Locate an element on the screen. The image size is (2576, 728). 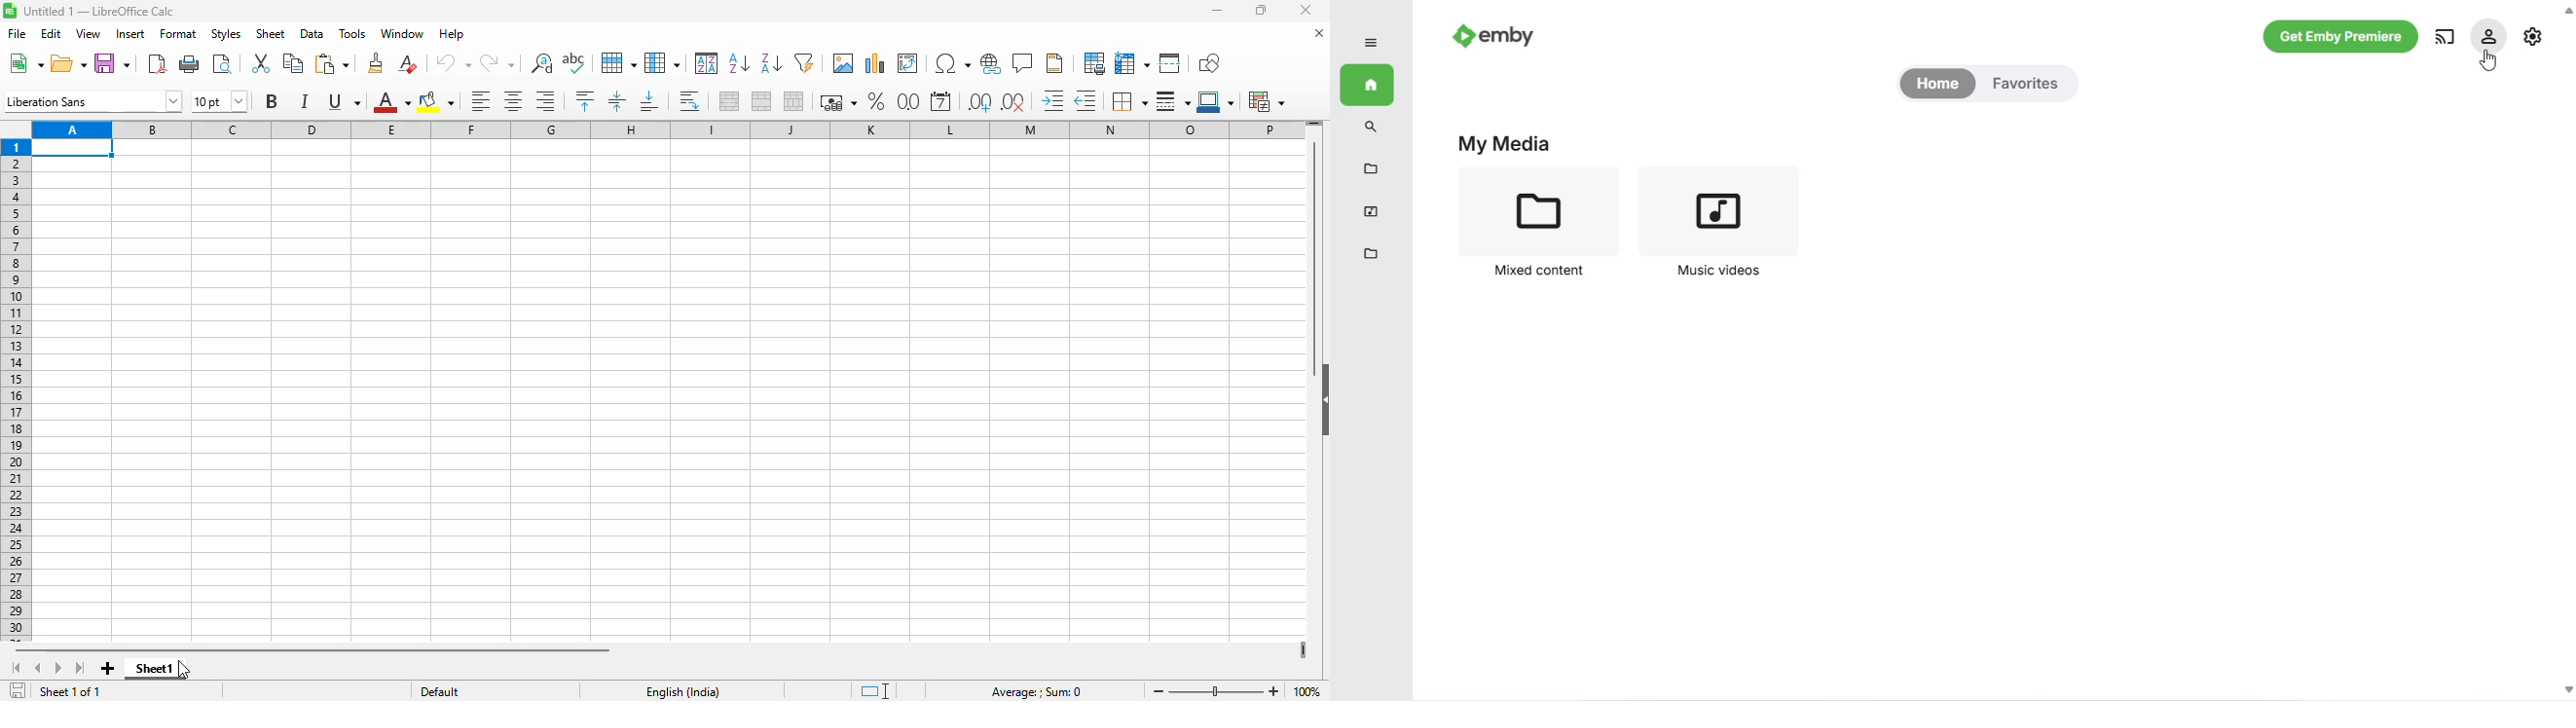
vertical scroll bar is located at coordinates (1316, 250).